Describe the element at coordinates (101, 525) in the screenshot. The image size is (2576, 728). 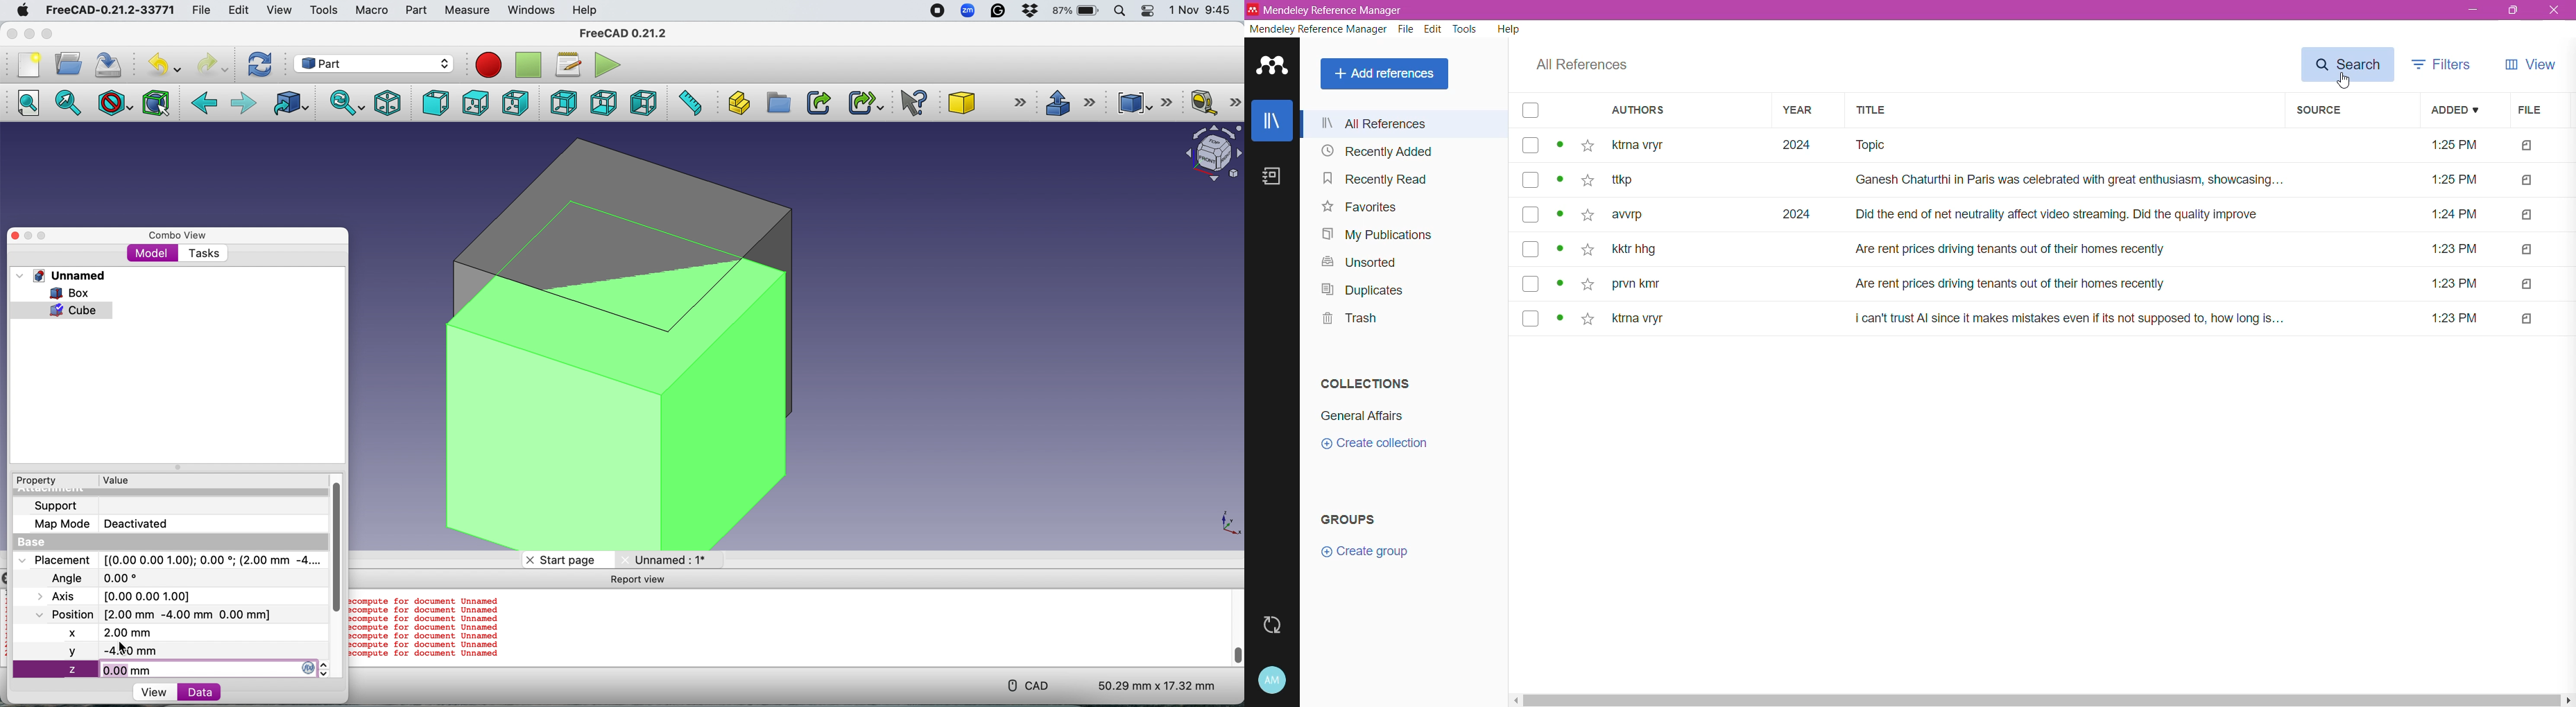
I see `Map Mode Deactivated` at that location.